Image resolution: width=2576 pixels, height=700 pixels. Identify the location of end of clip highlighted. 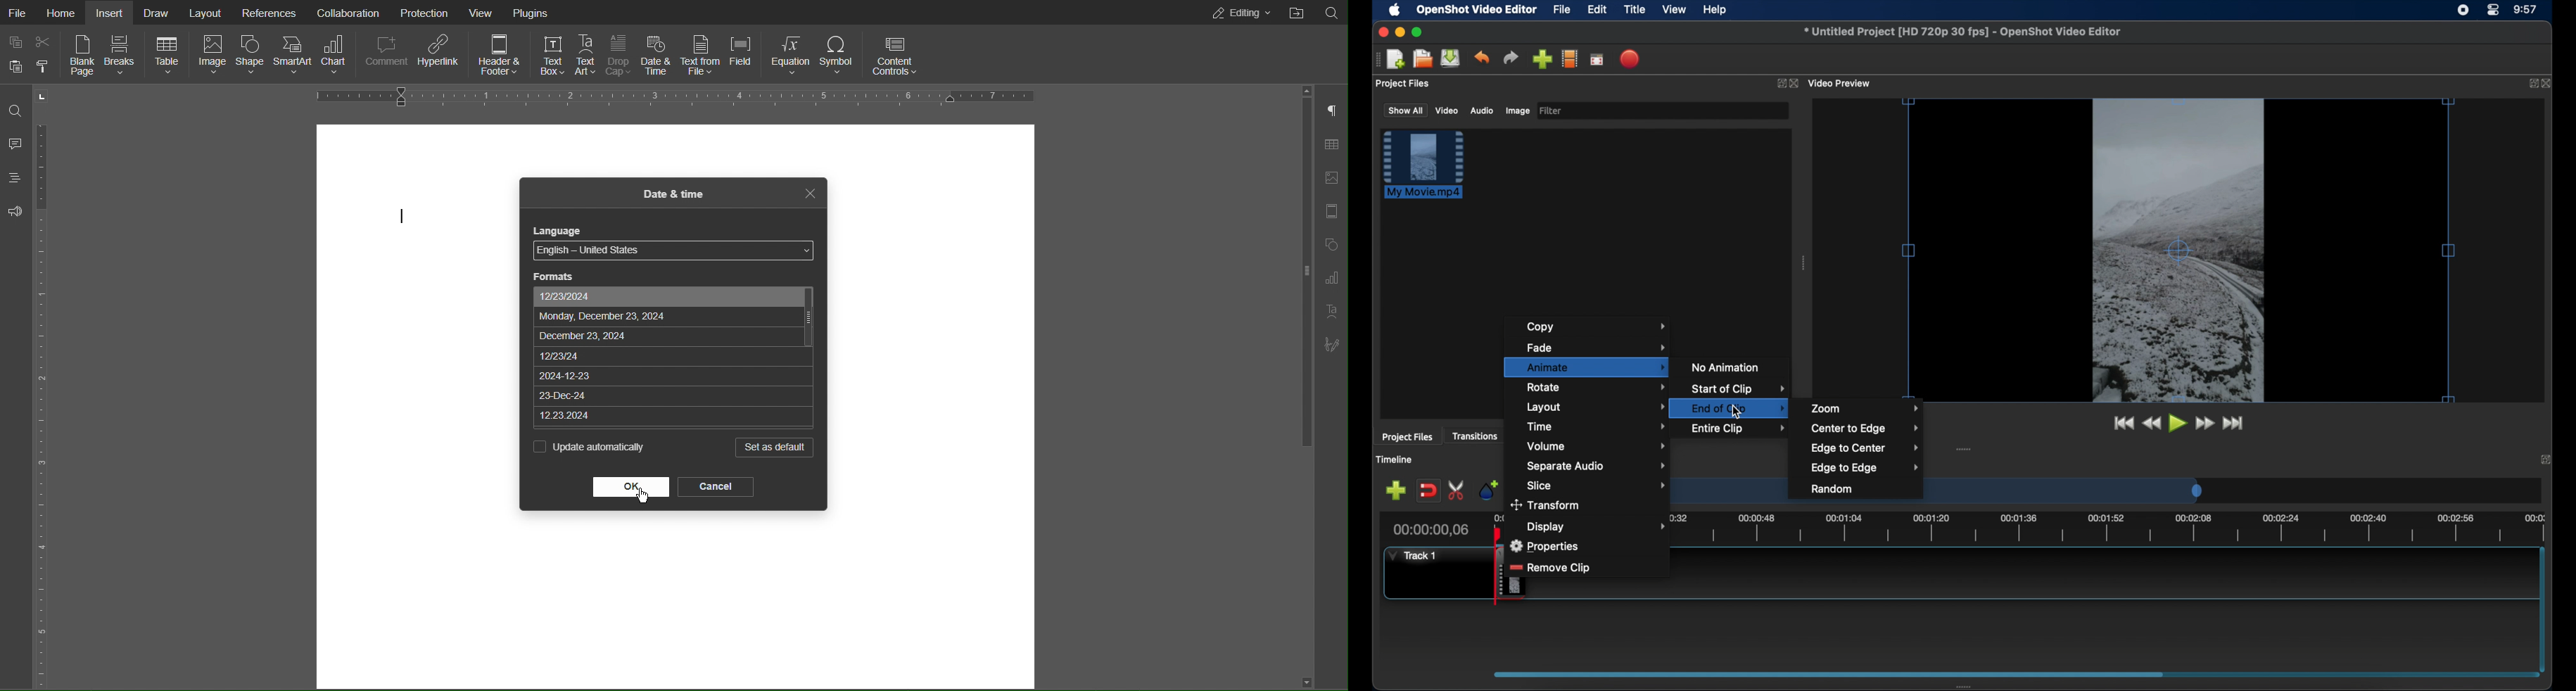
(1735, 408).